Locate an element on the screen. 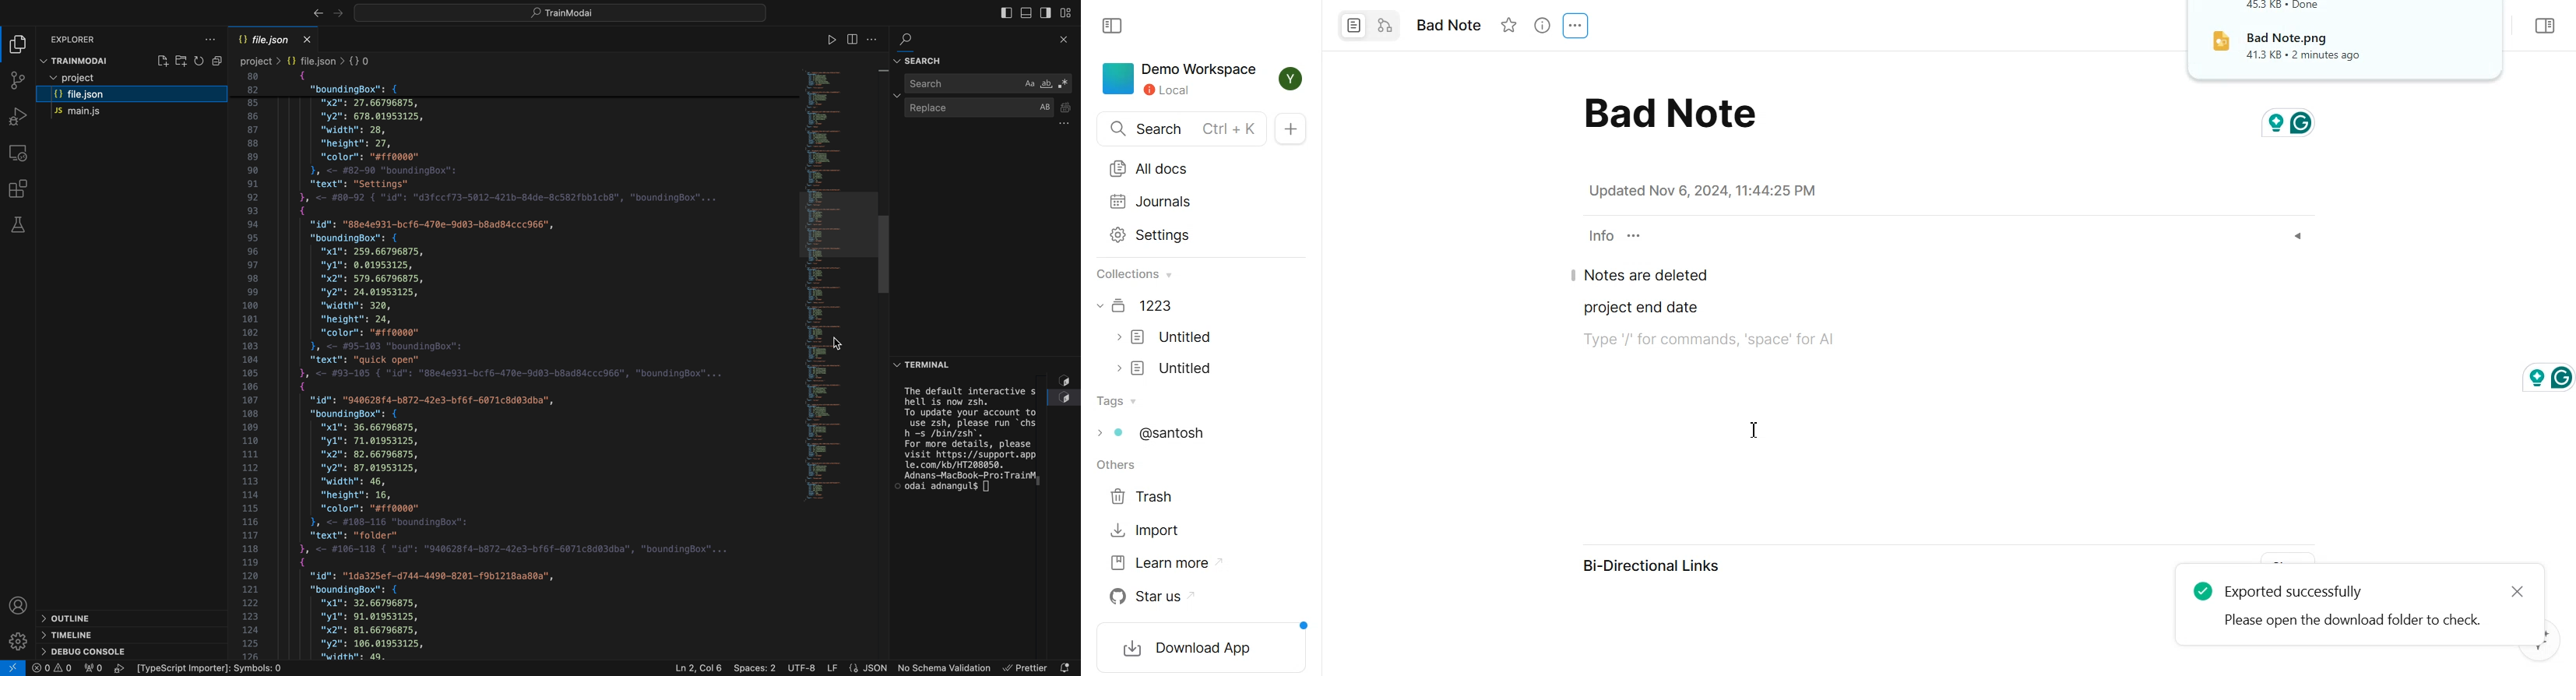 Image resolution: width=2576 pixels, height=700 pixels. outline is located at coordinates (110, 617).